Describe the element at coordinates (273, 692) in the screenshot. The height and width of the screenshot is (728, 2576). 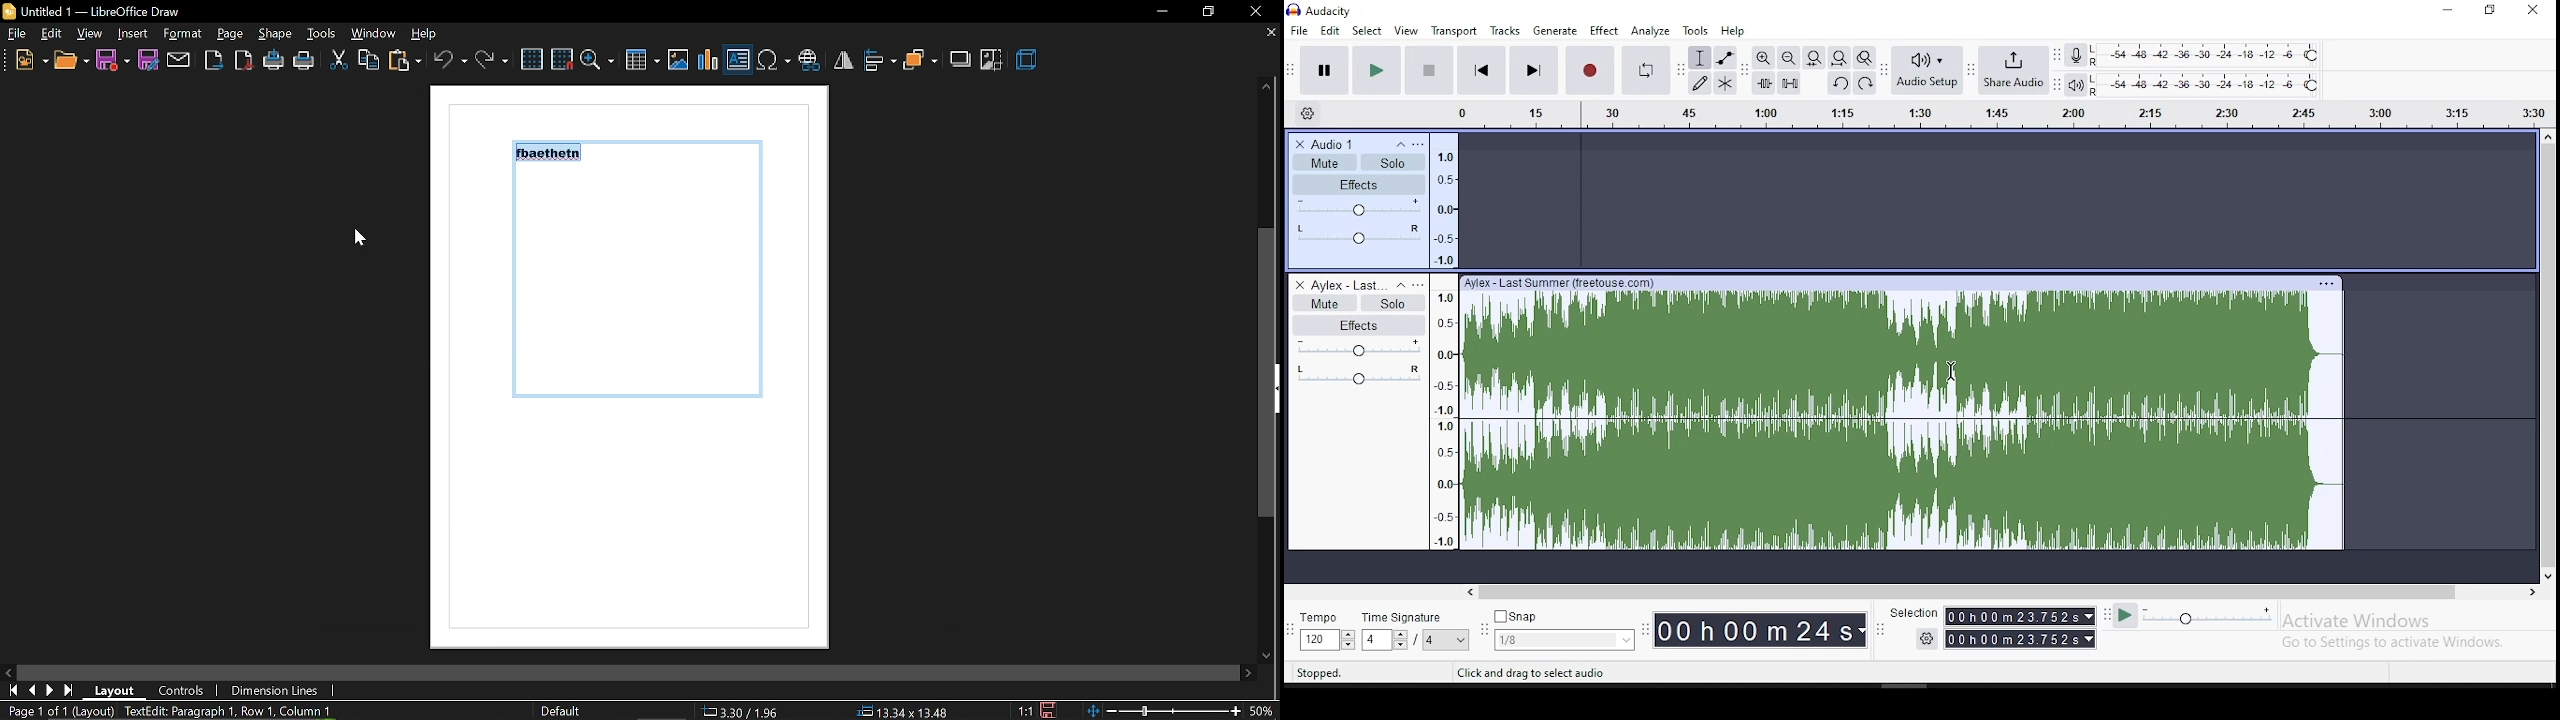
I see `dimension lines` at that location.